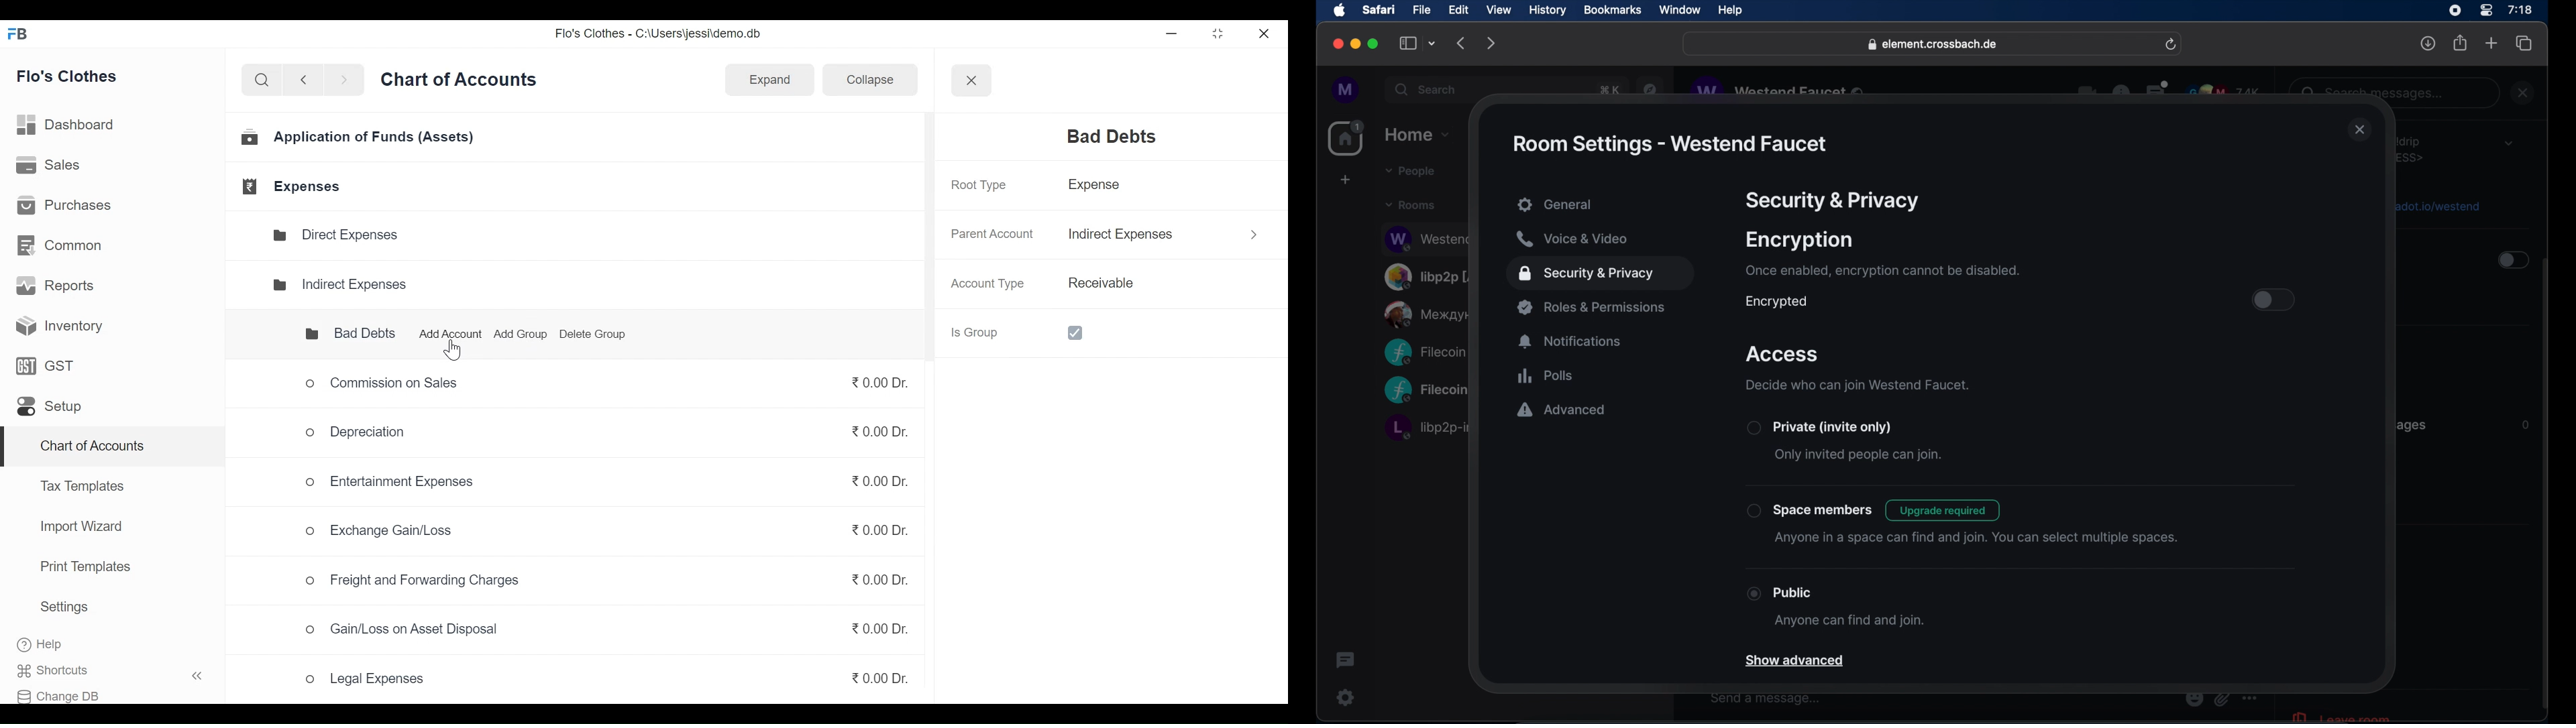 The height and width of the screenshot is (728, 2576). What do you see at coordinates (58, 288) in the screenshot?
I see `Reports` at bounding box center [58, 288].